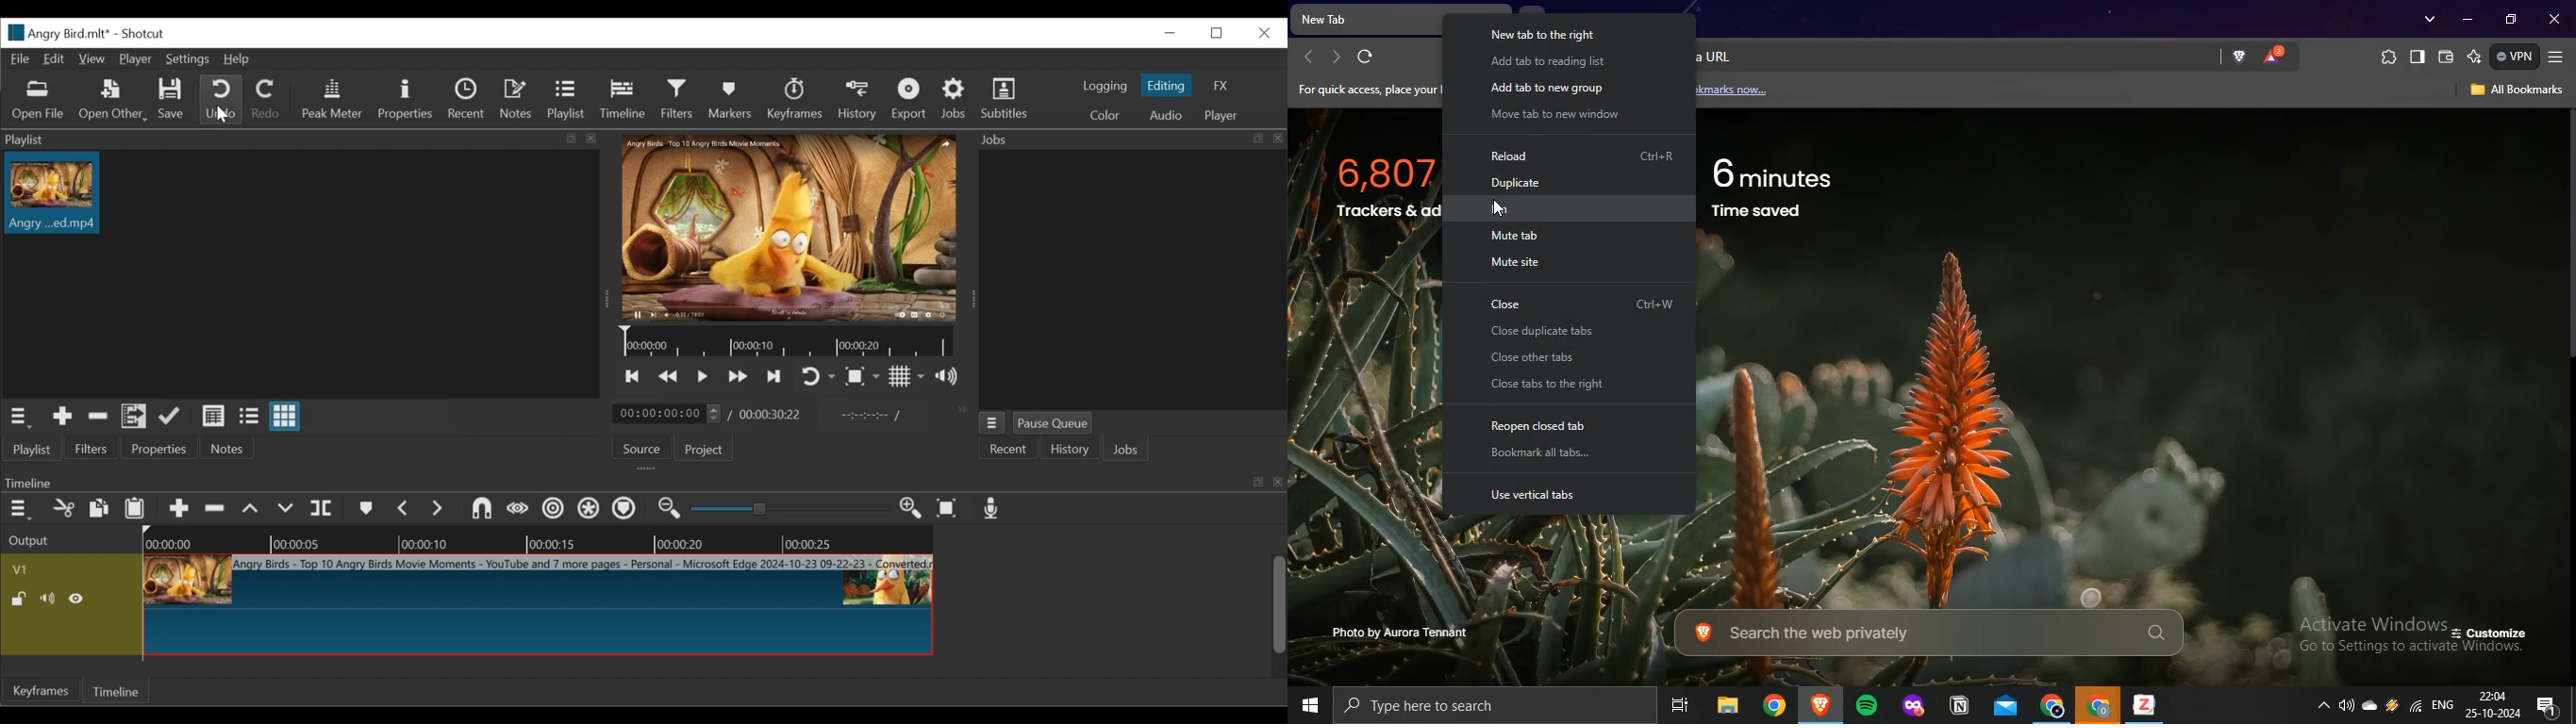  I want to click on FX, so click(1220, 84).